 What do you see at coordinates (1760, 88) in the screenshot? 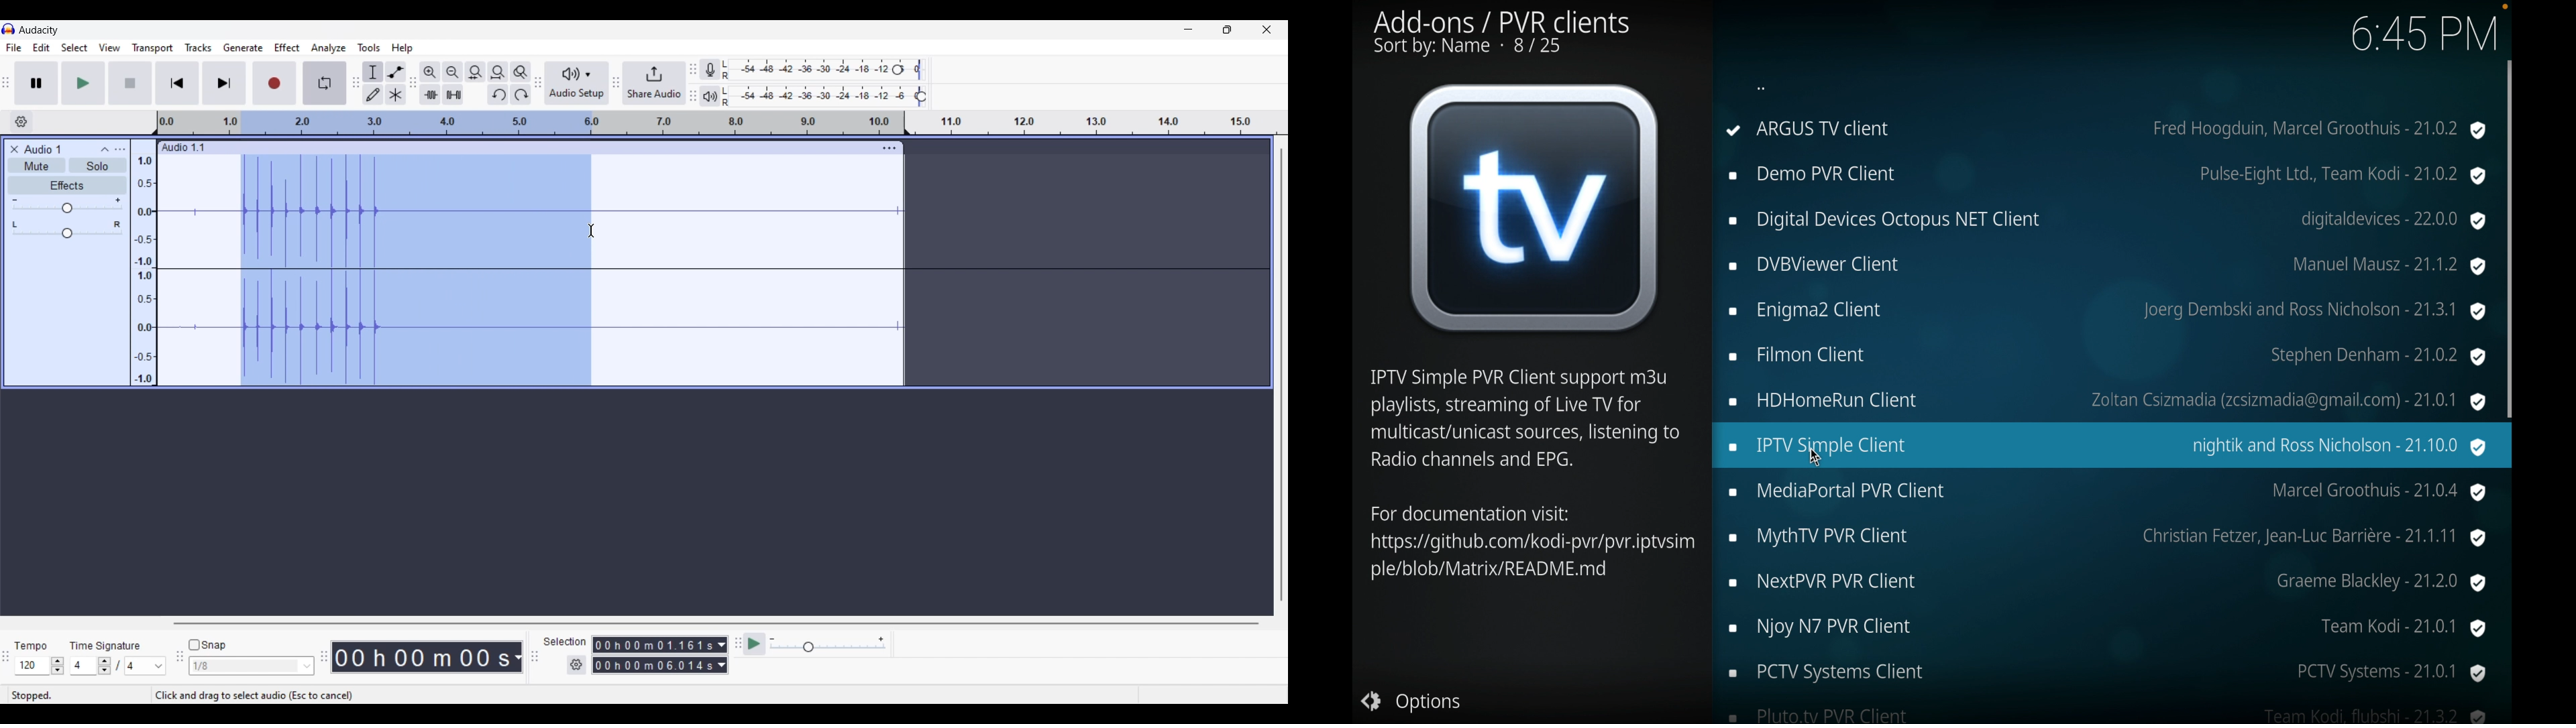
I see `dots` at bounding box center [1760, 88].